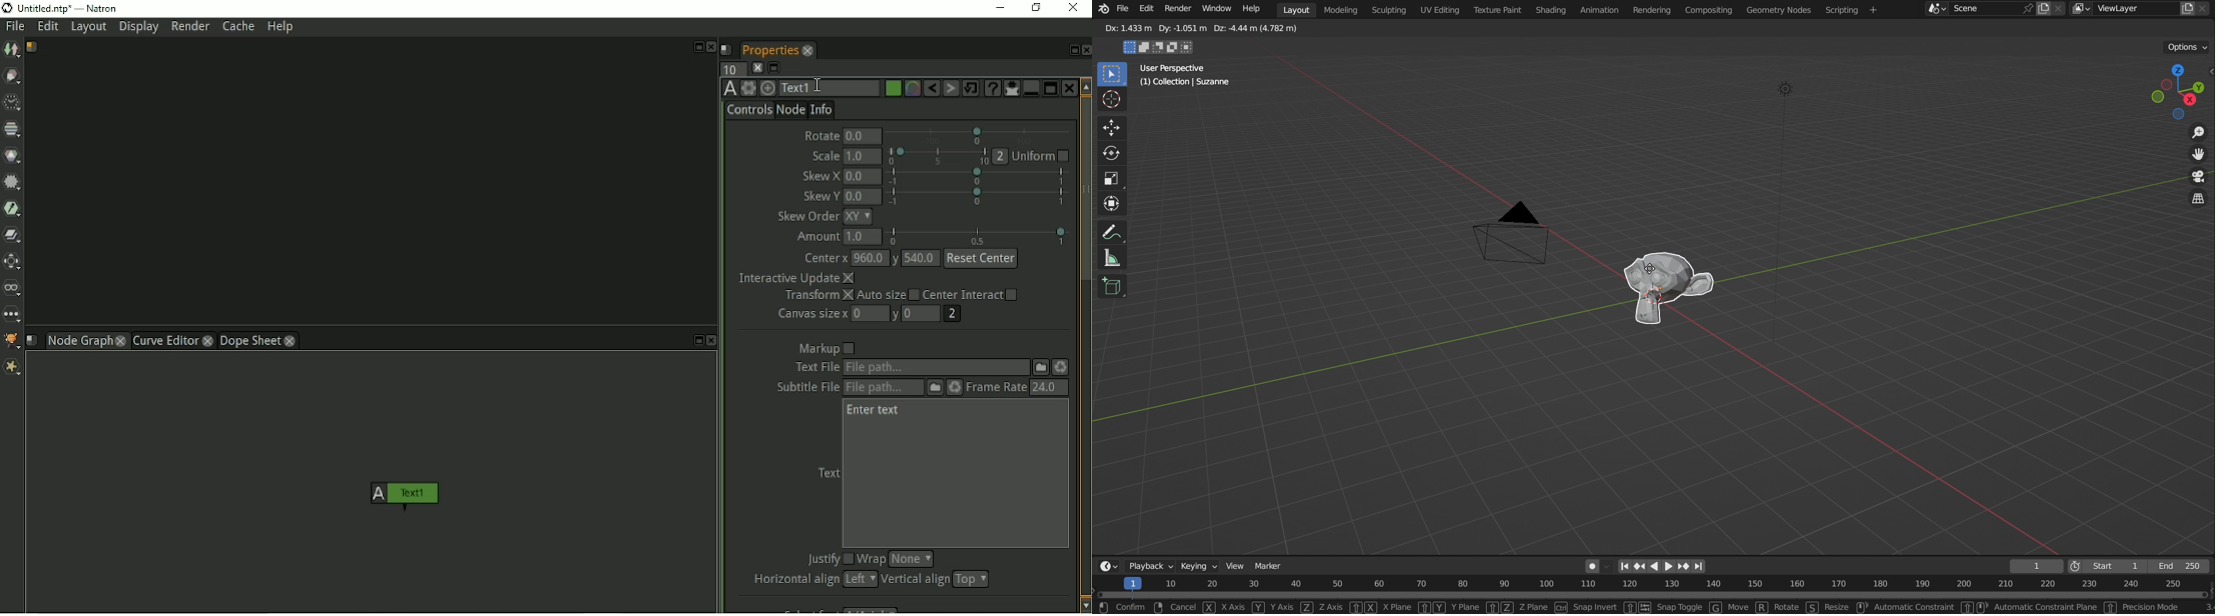 The width and height of the screenshot is (2240, 616). Describe the element at coordinates (2152, 607) in the screenshot. I see `Precision Mode` at that location.